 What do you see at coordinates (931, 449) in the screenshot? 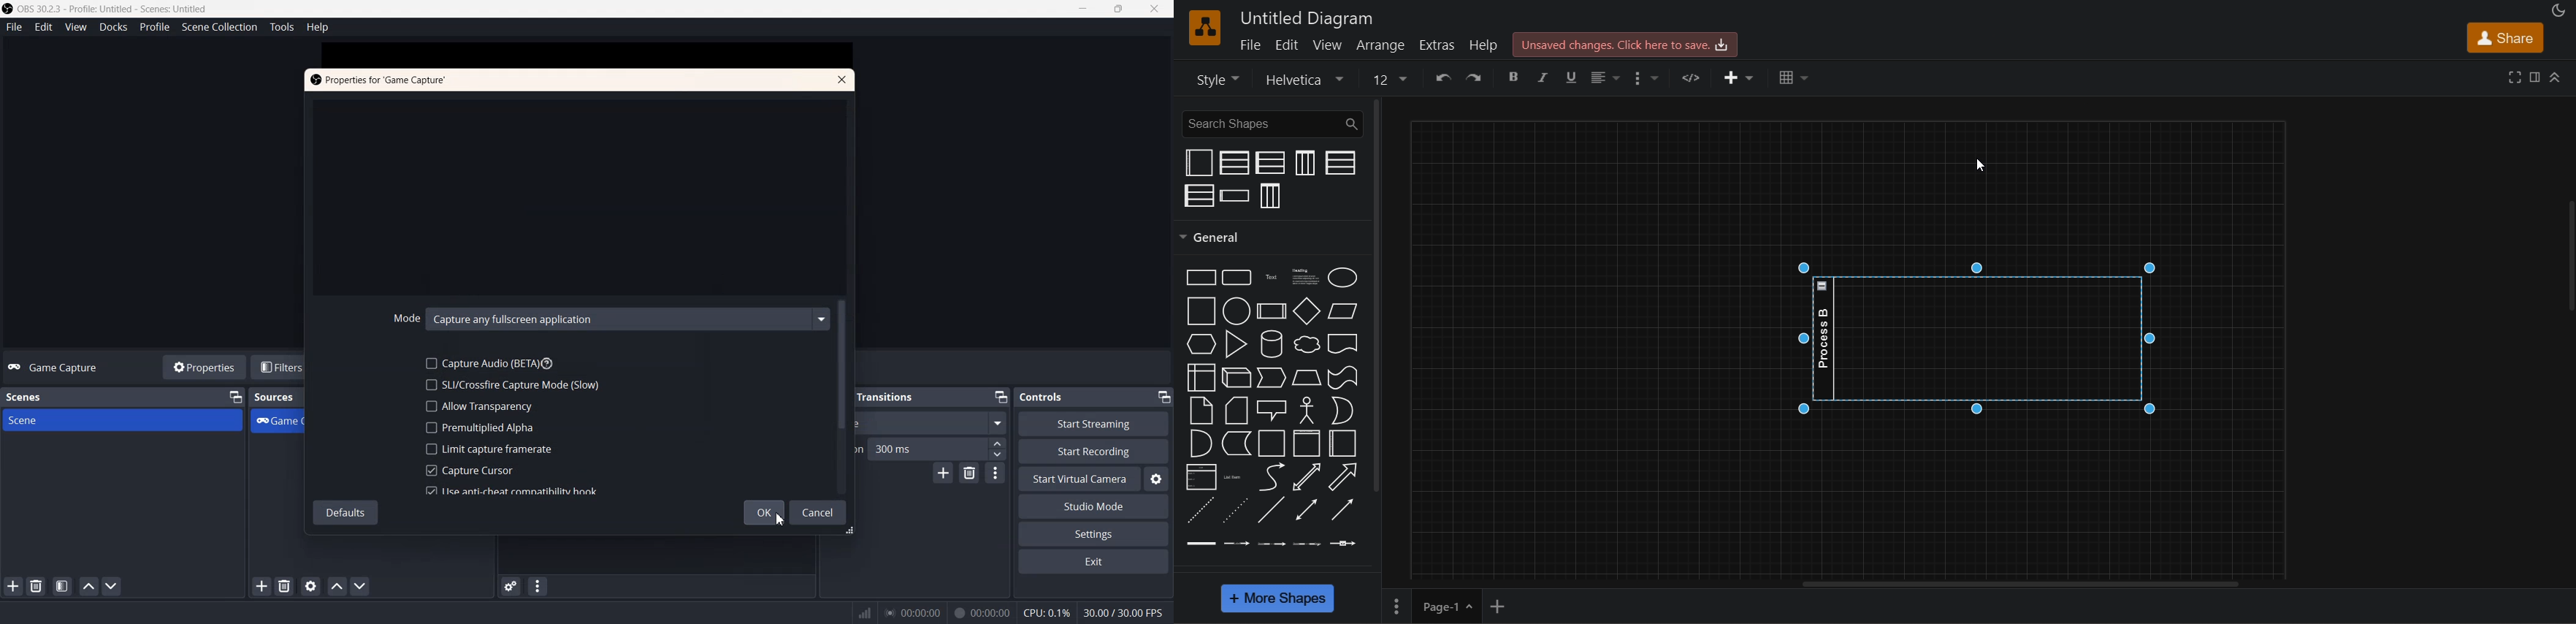
I see `Duration` at bounding box center [931, 449].